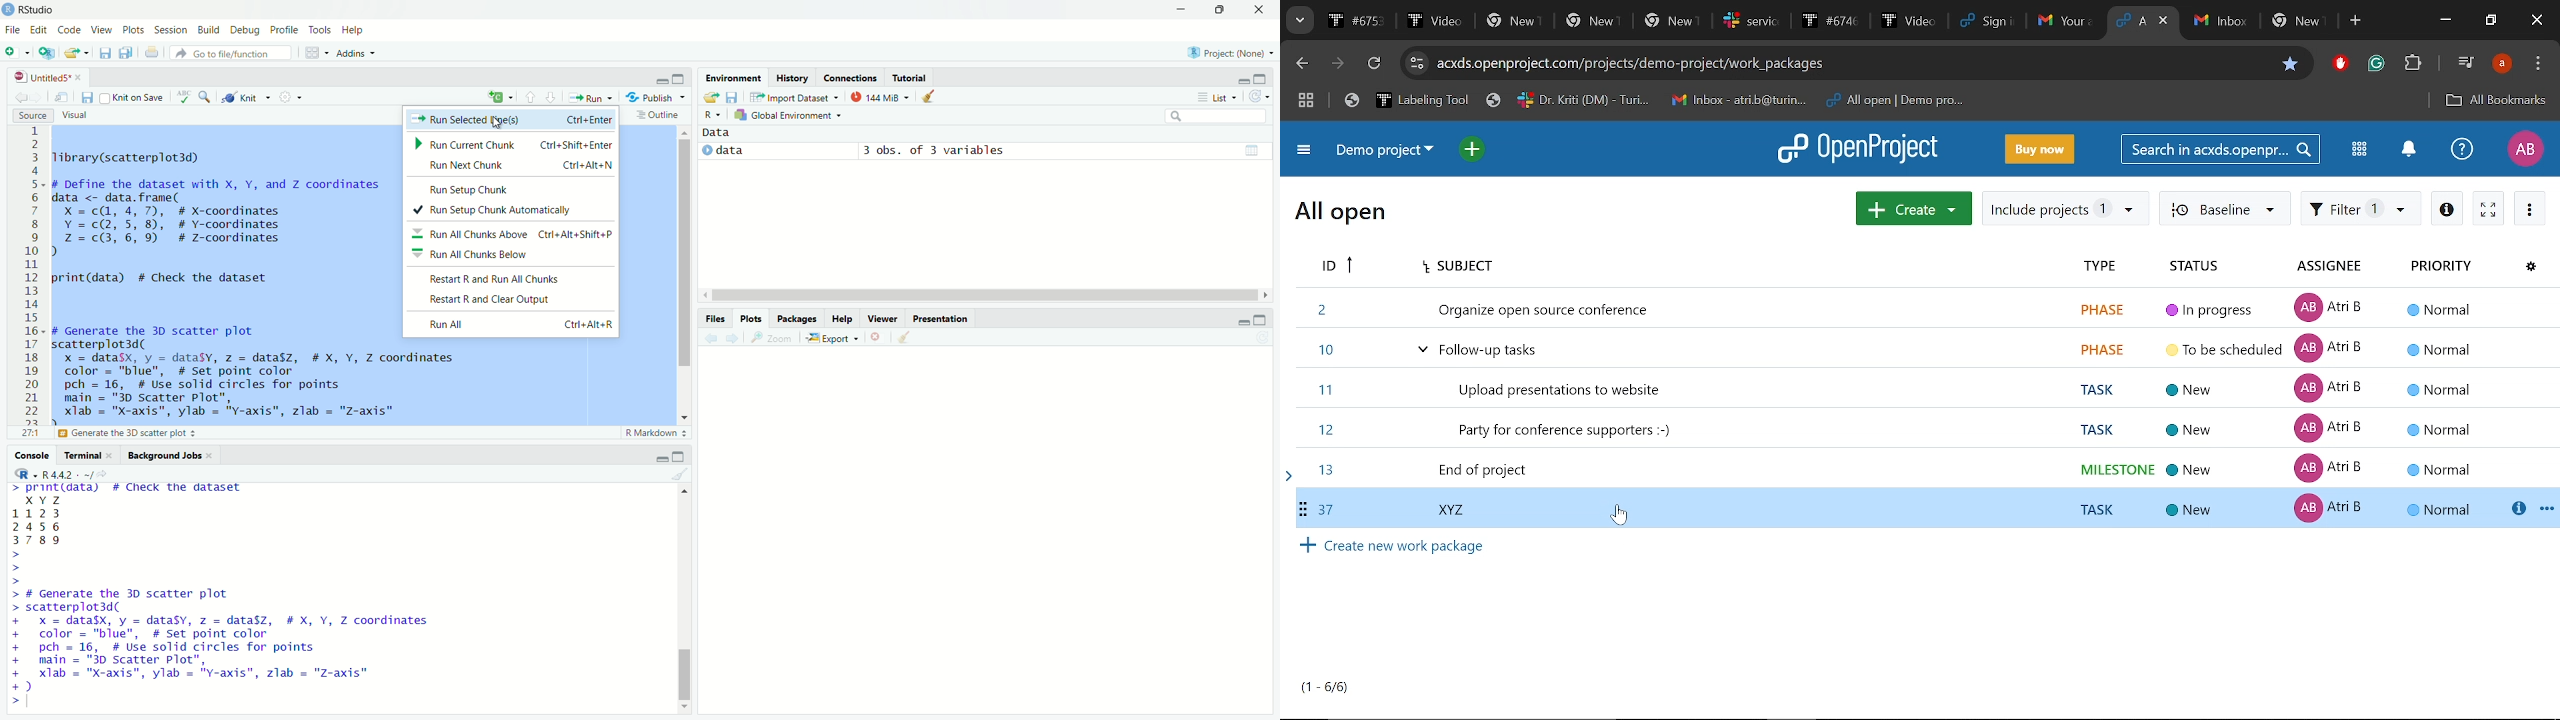  What do you see at coordinates (225, 218) in the screenshot?
I see `# Define the dataset with X, Y, and Z coordinates data <- data.frame(X =c(, 4, 7), # X-coordinatesY = c(2, 5, 8), # Y-coordinatesZz =c(3, 6, 9) # z-coordinates)` at bounding box center [225, 218].